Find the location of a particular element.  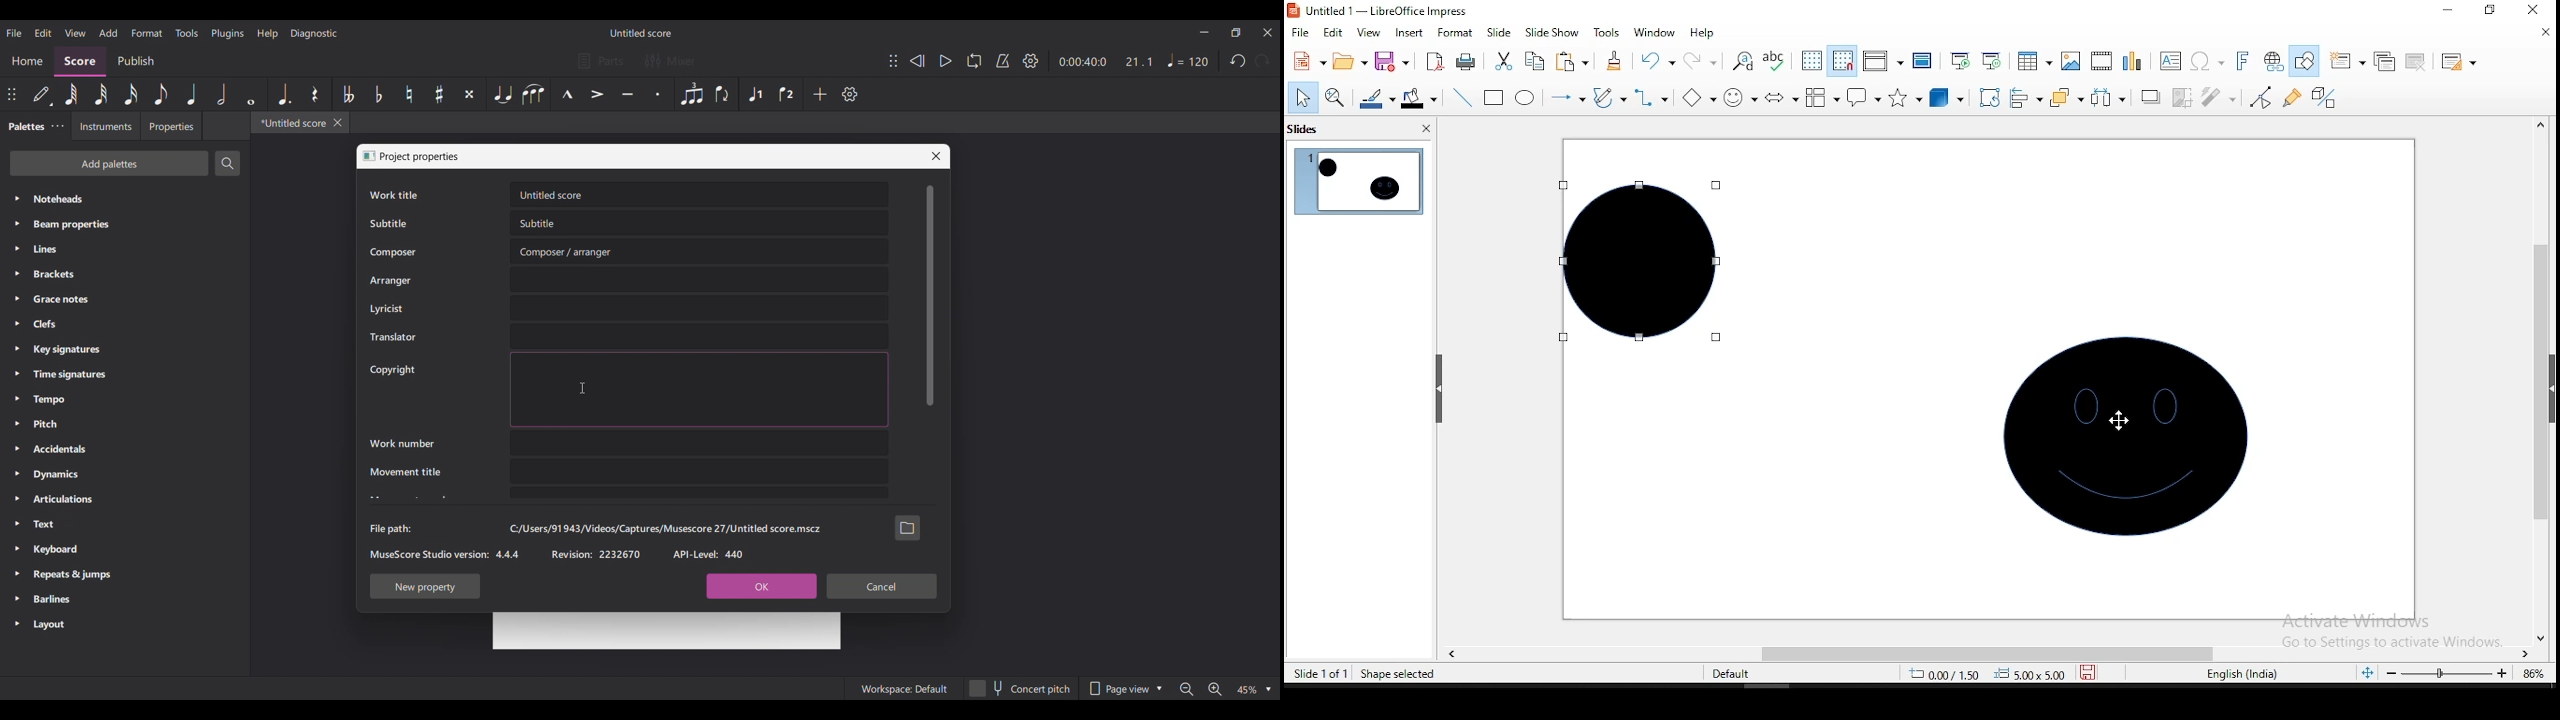

Lines is located at coordinates (125, 249).